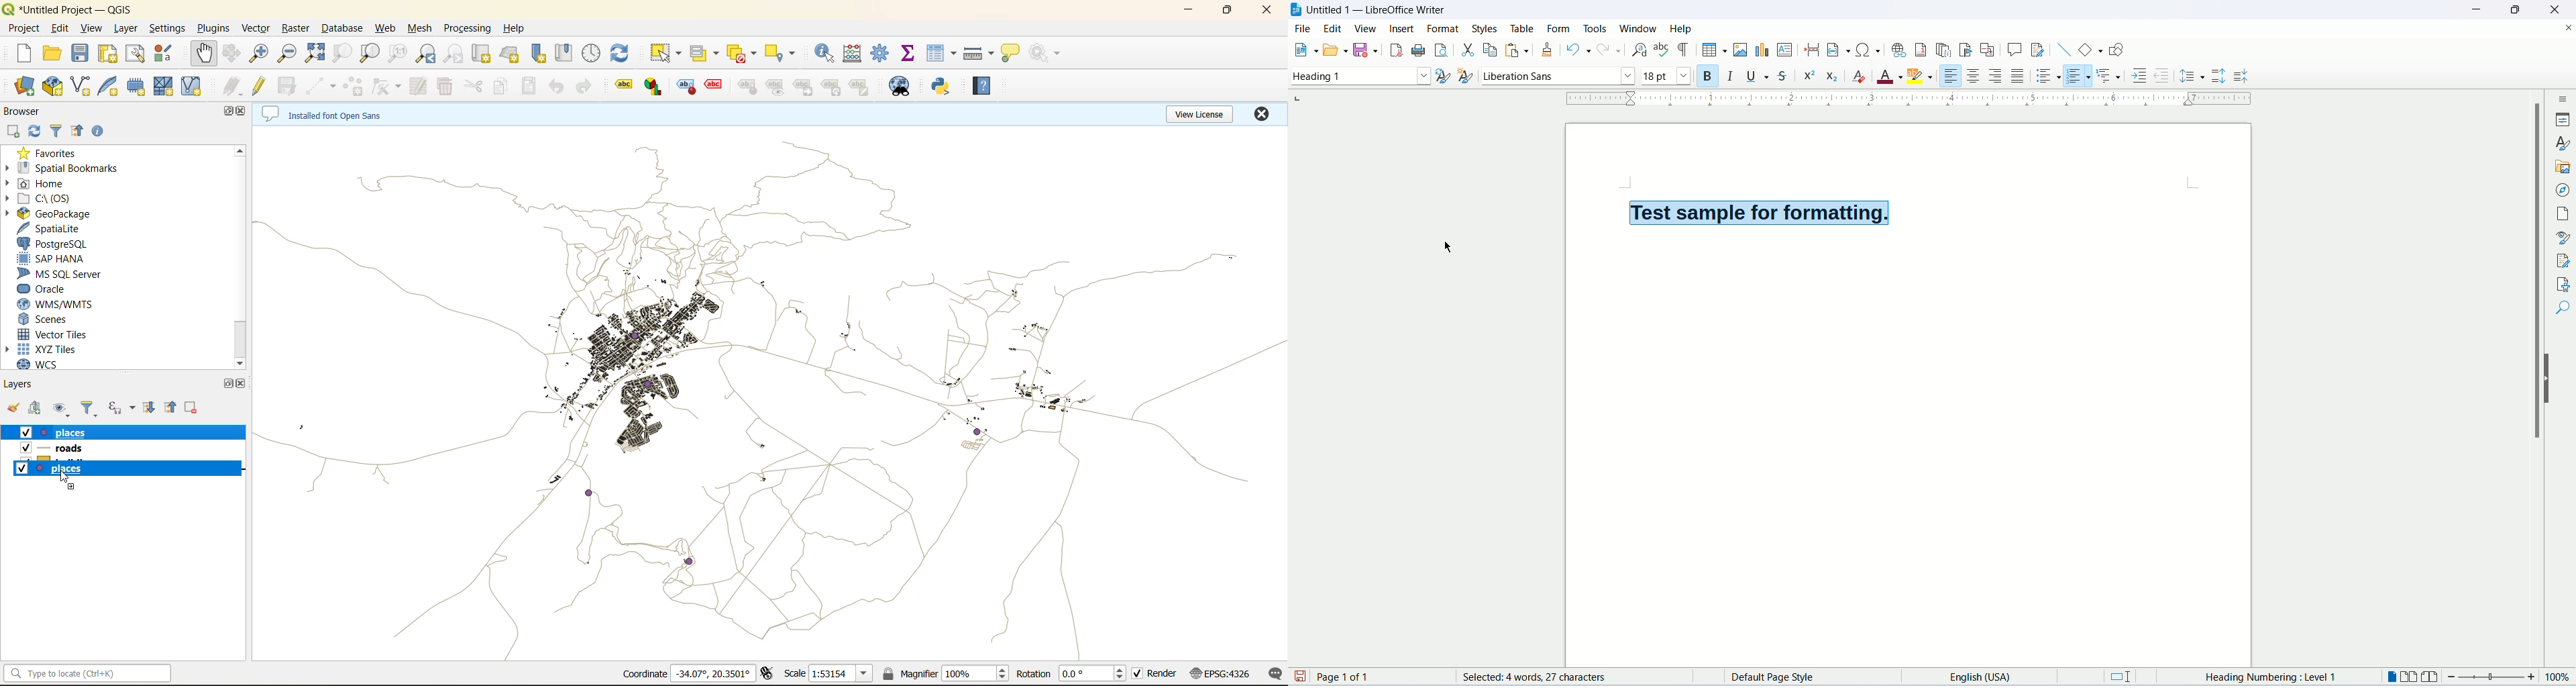  What do you see at coordinates (784, 52) in the screenshot?
I see `select location` at bounding box center [784, 52].